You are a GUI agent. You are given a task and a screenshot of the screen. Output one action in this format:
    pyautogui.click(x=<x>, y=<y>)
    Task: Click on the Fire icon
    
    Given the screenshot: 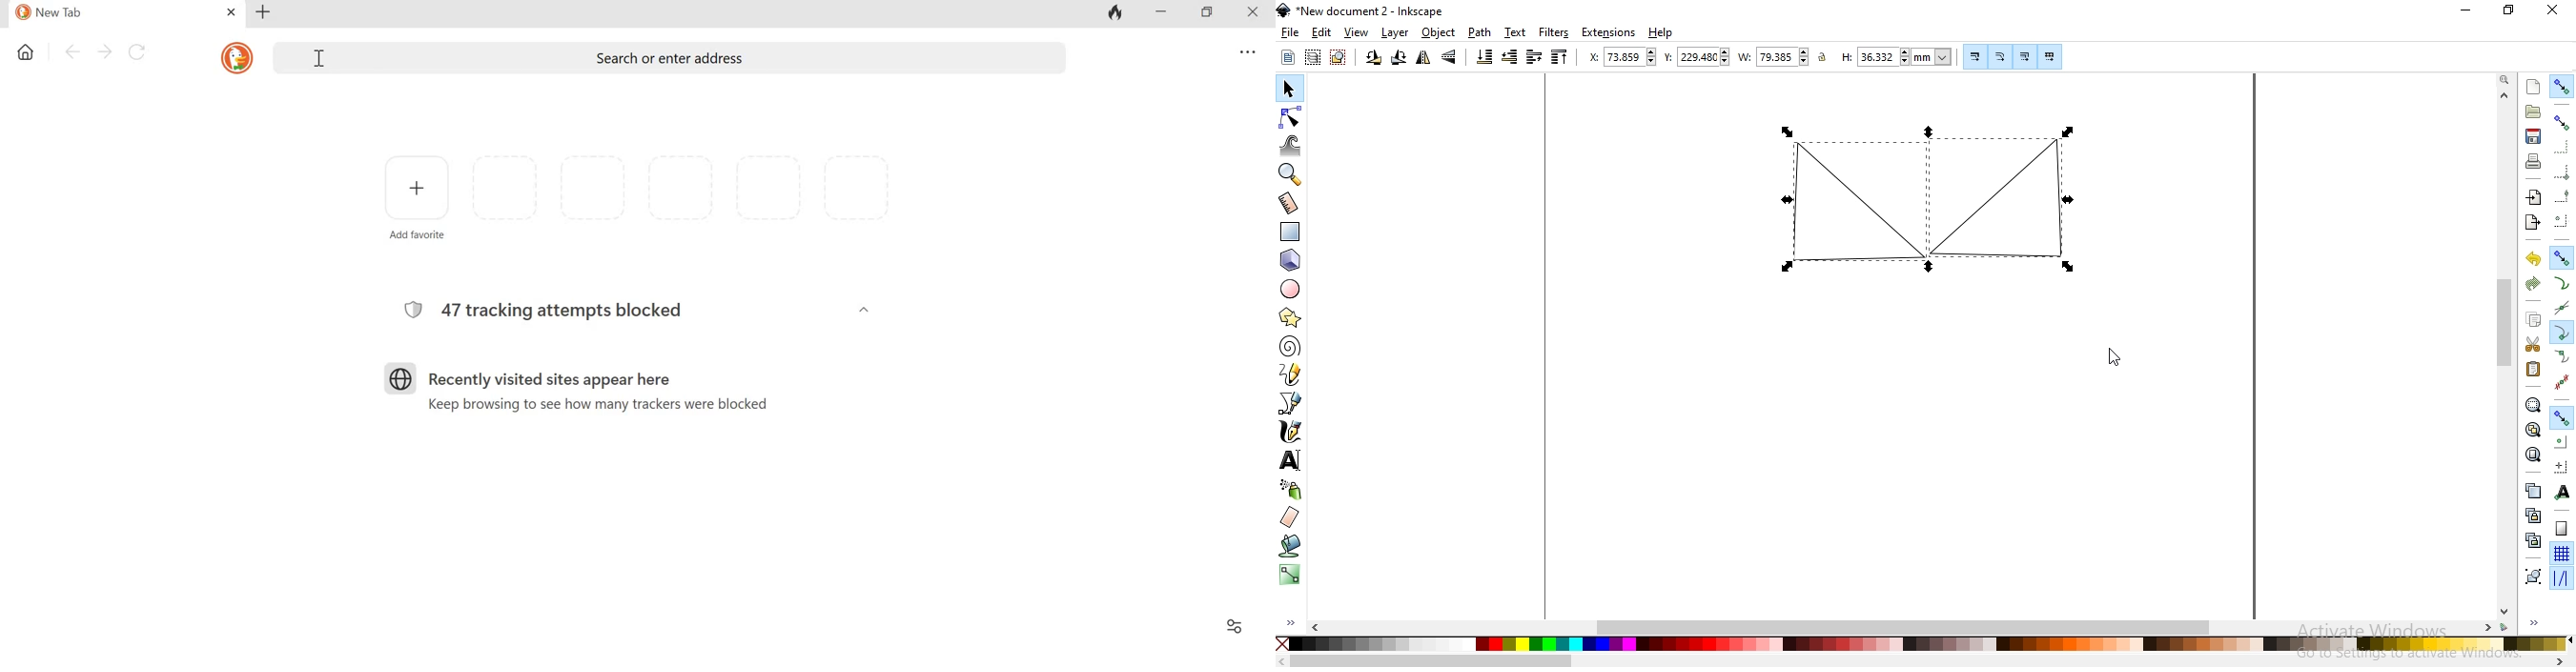 What is the action you would take?
    pyautogui.click(x=1117, y=14)
    